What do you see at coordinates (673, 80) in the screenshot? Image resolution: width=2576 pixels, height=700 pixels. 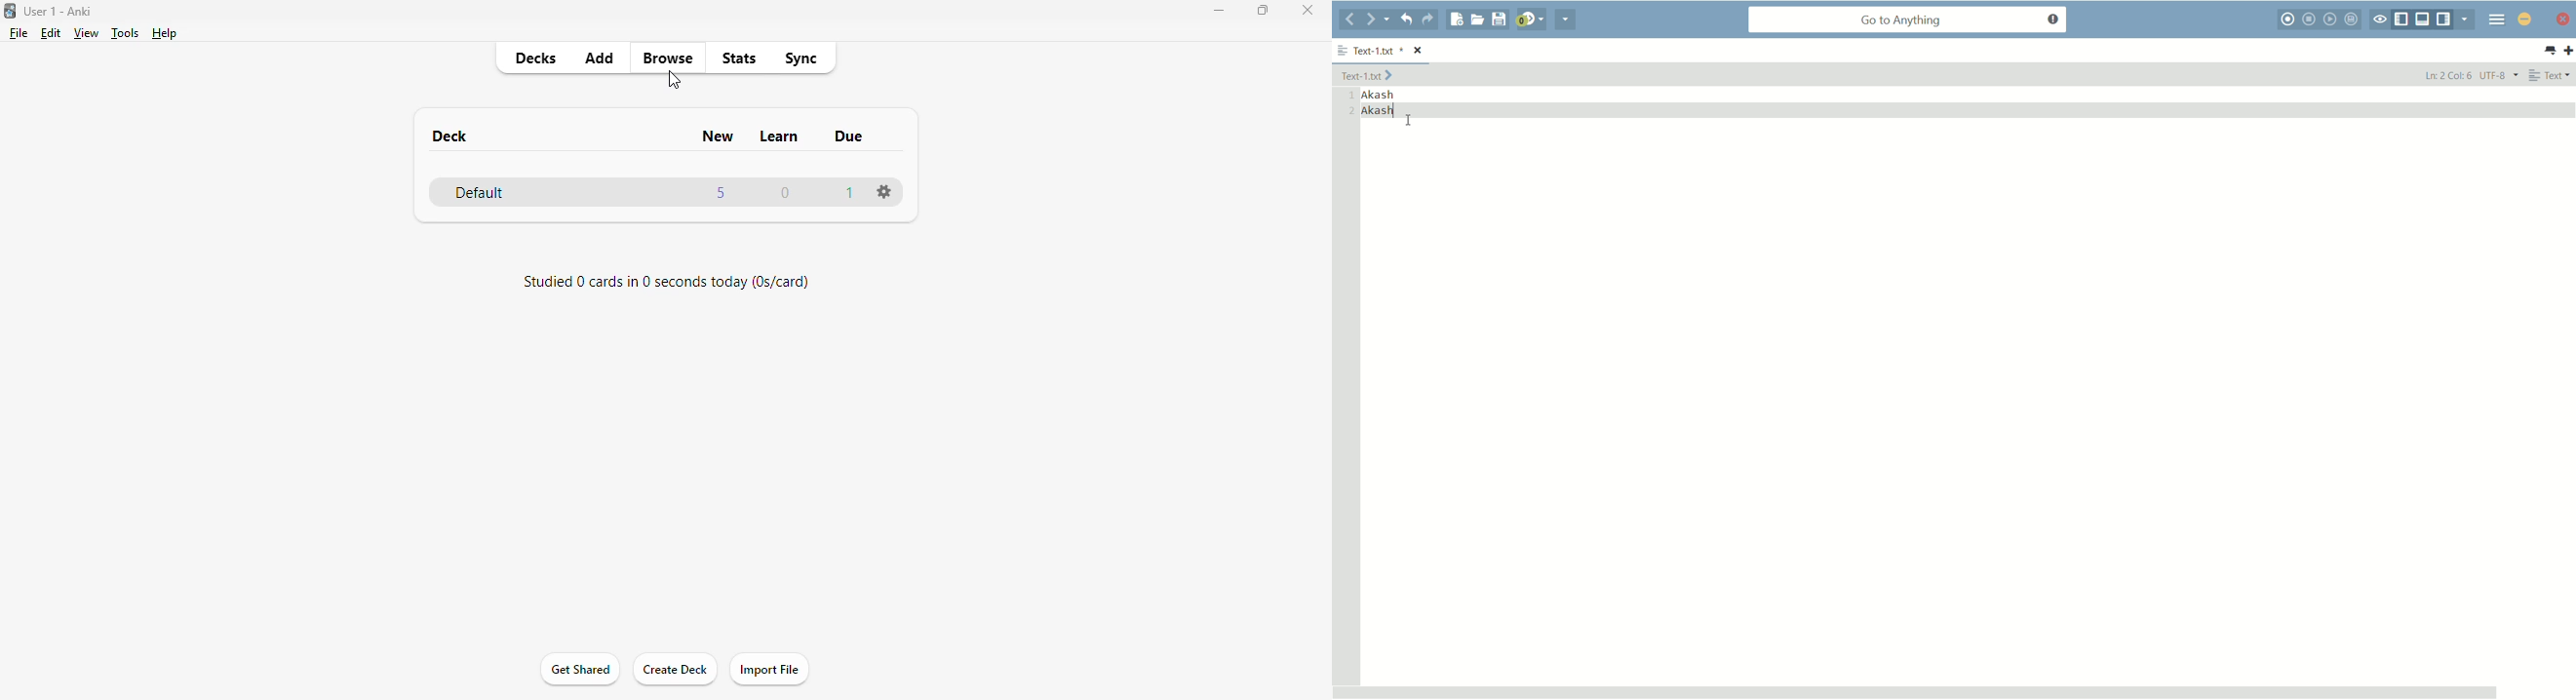 I see `cursor` at bounding box center [673, 80].